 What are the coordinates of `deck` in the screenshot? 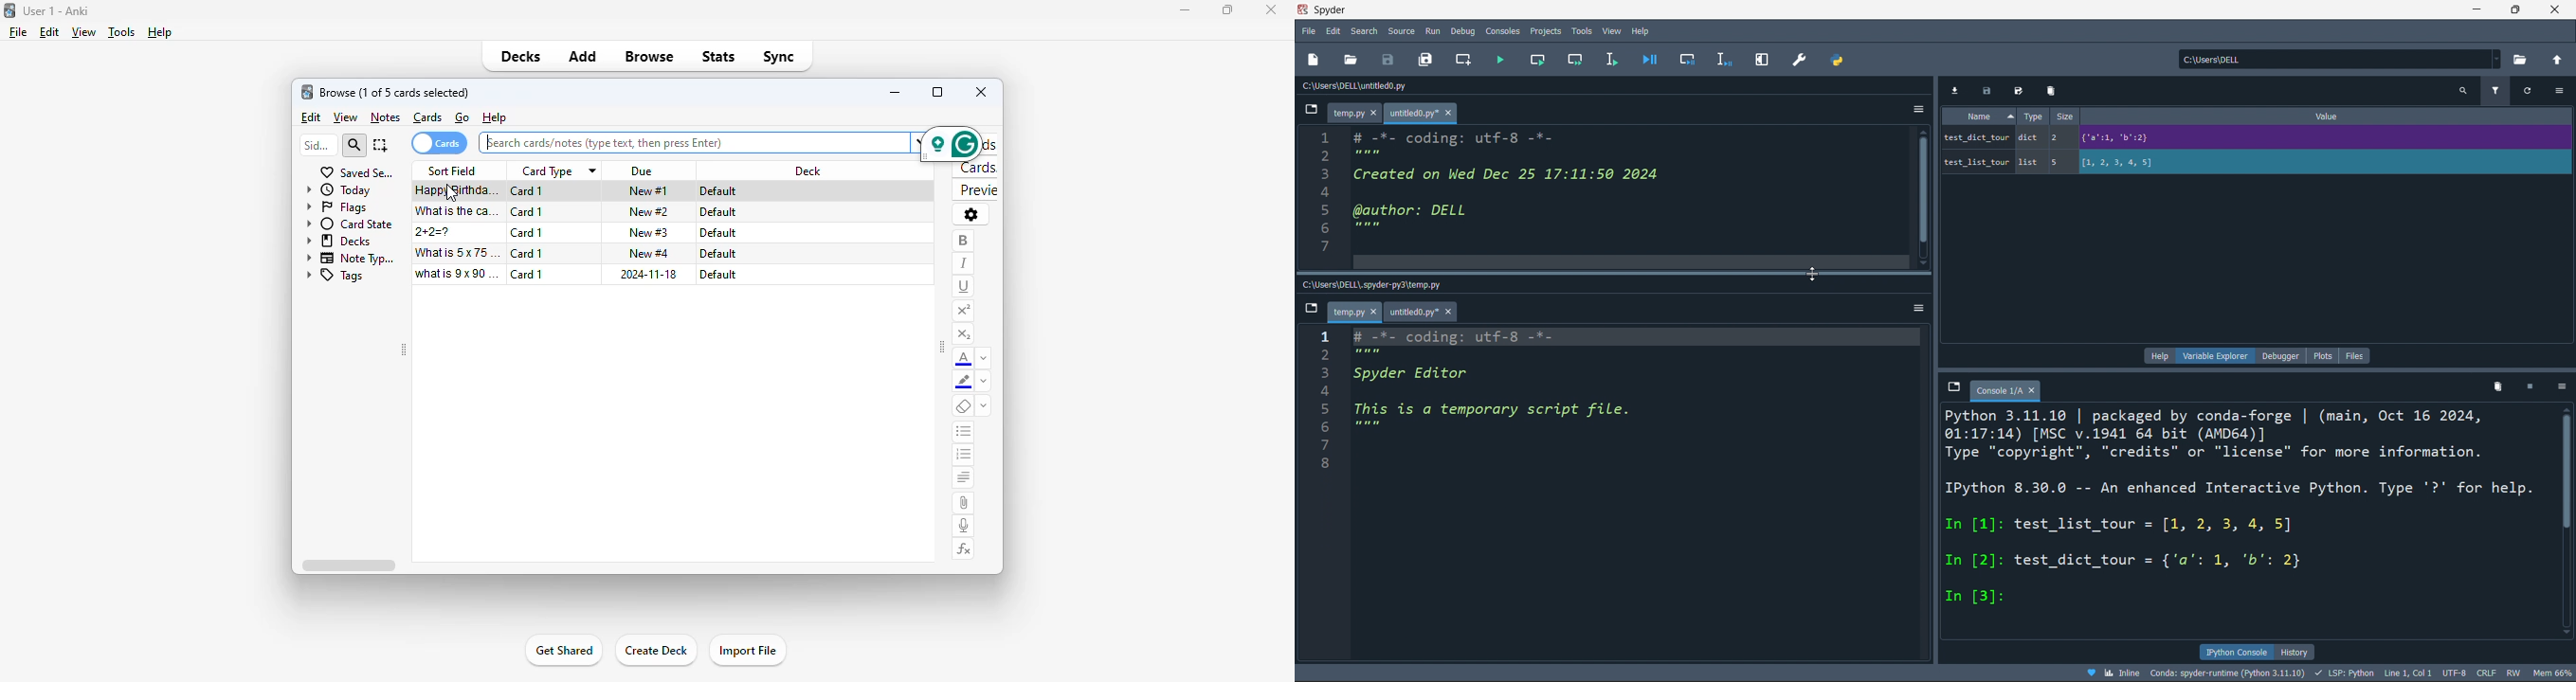 It's located at (808, 170).